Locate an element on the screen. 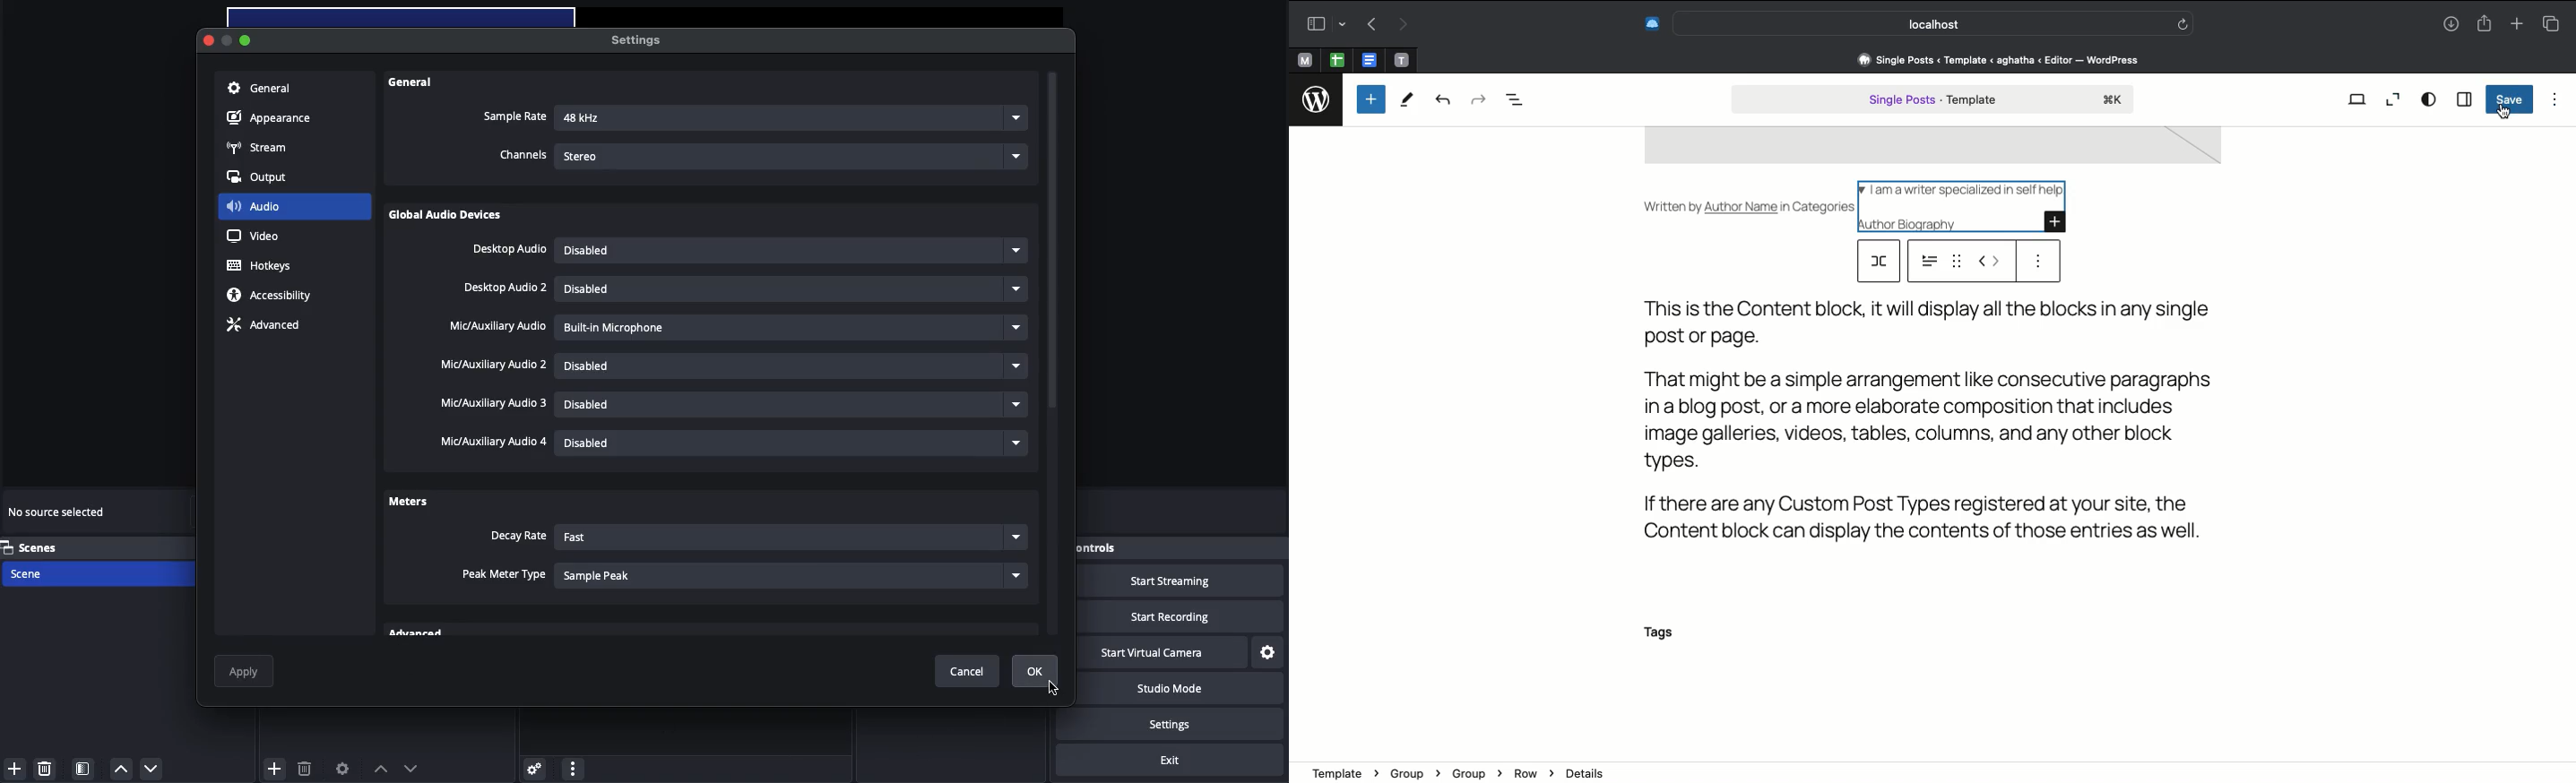  Scroll is located at coordinates (1053, 356).